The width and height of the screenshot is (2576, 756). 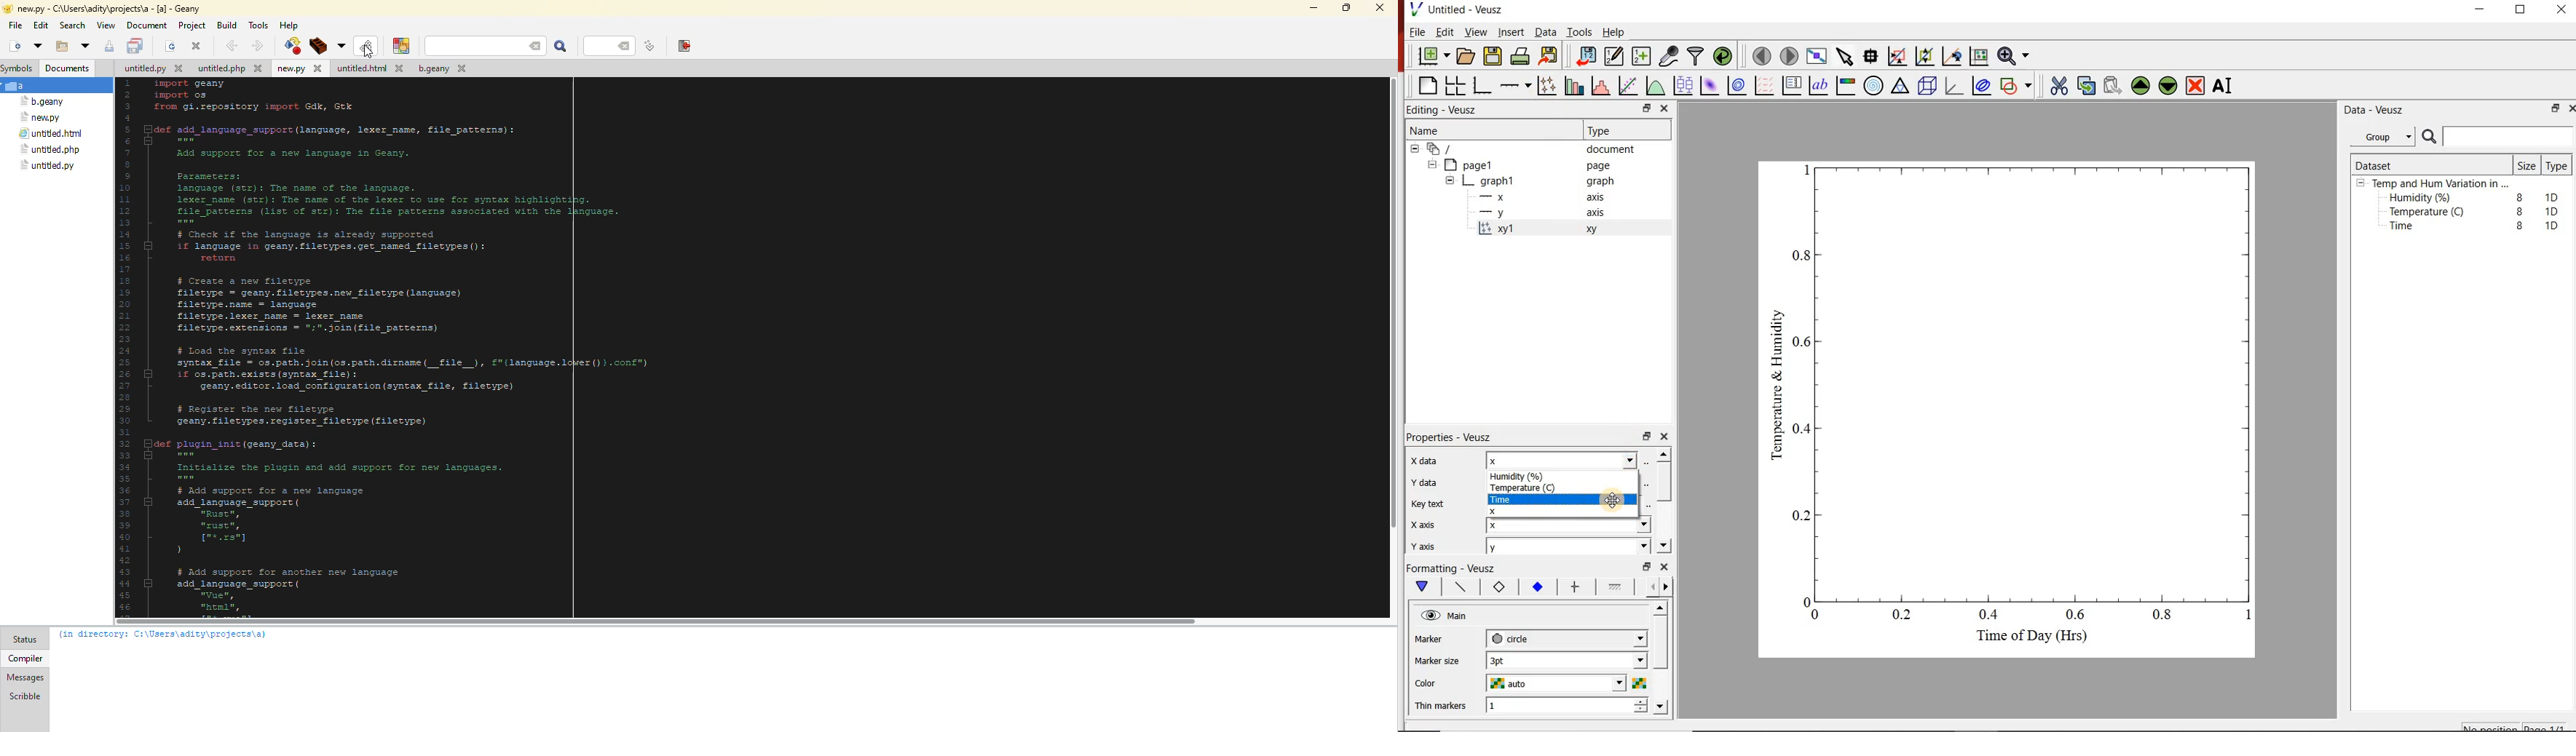 I want to click on base graph, so click(x=1484, y=83).